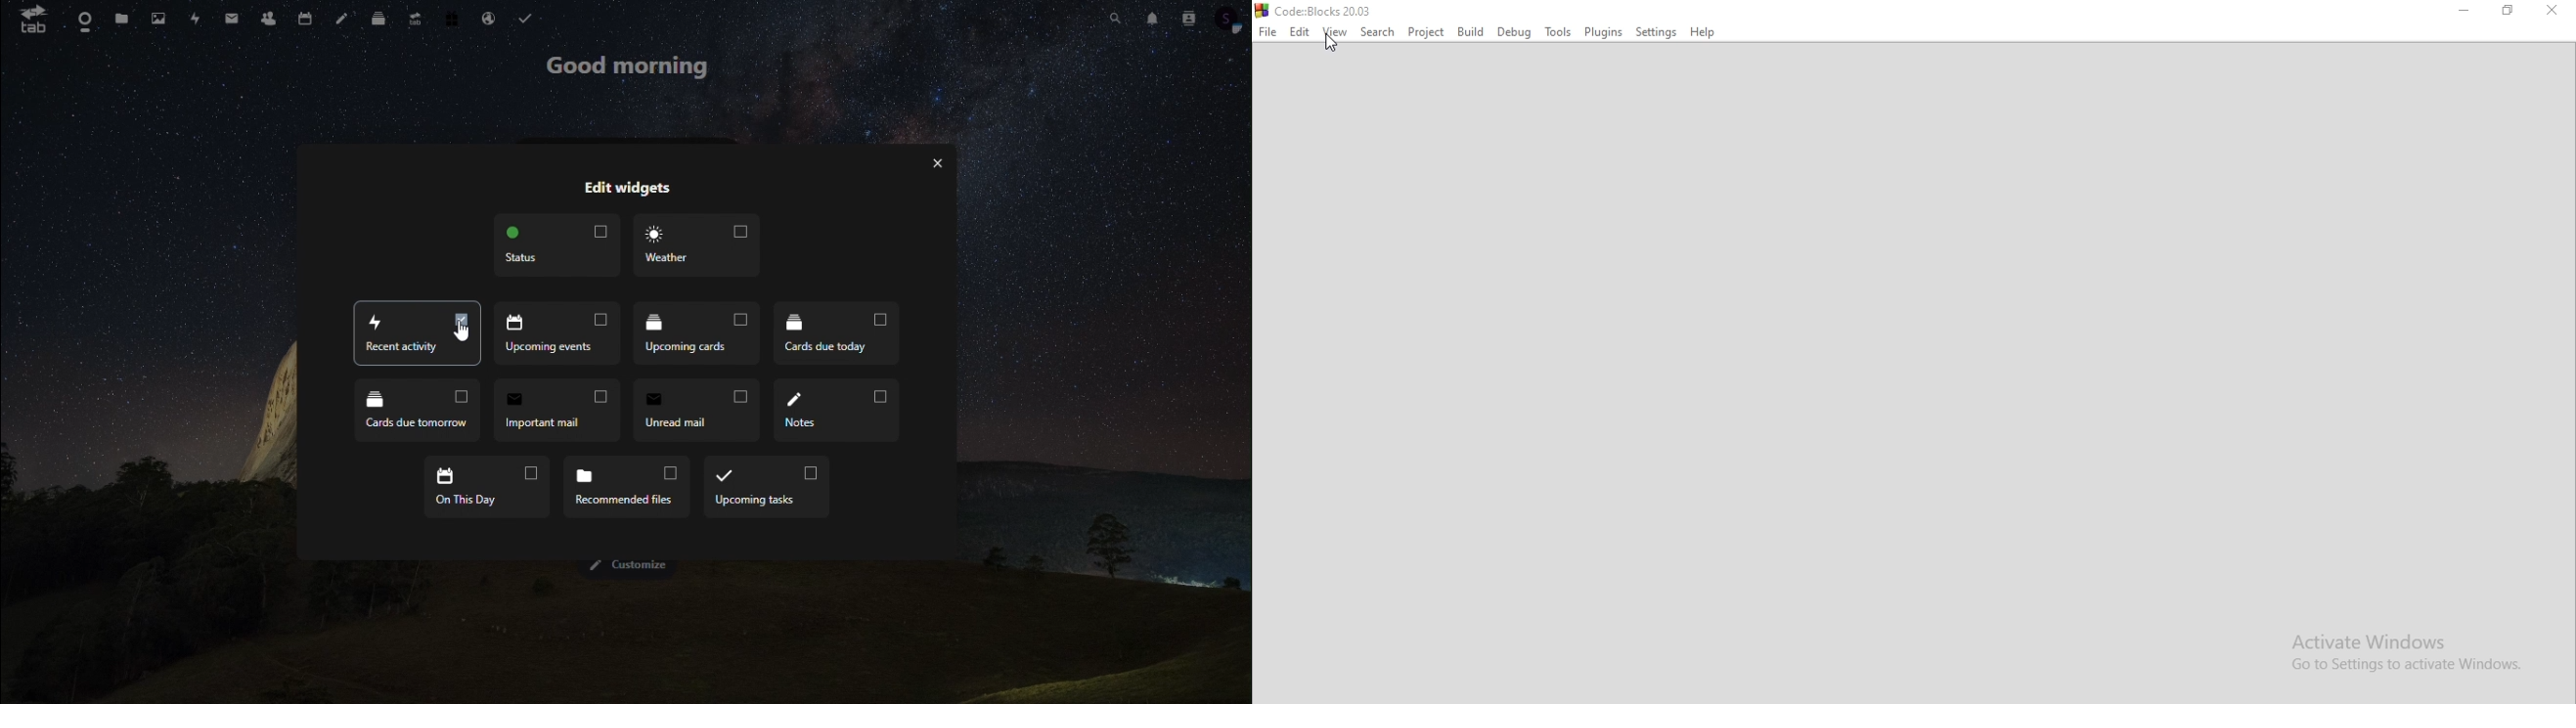  What do you see at coordinates (835, 407) in the screenshot?
I see `notes` at bounding box center [835, 407].